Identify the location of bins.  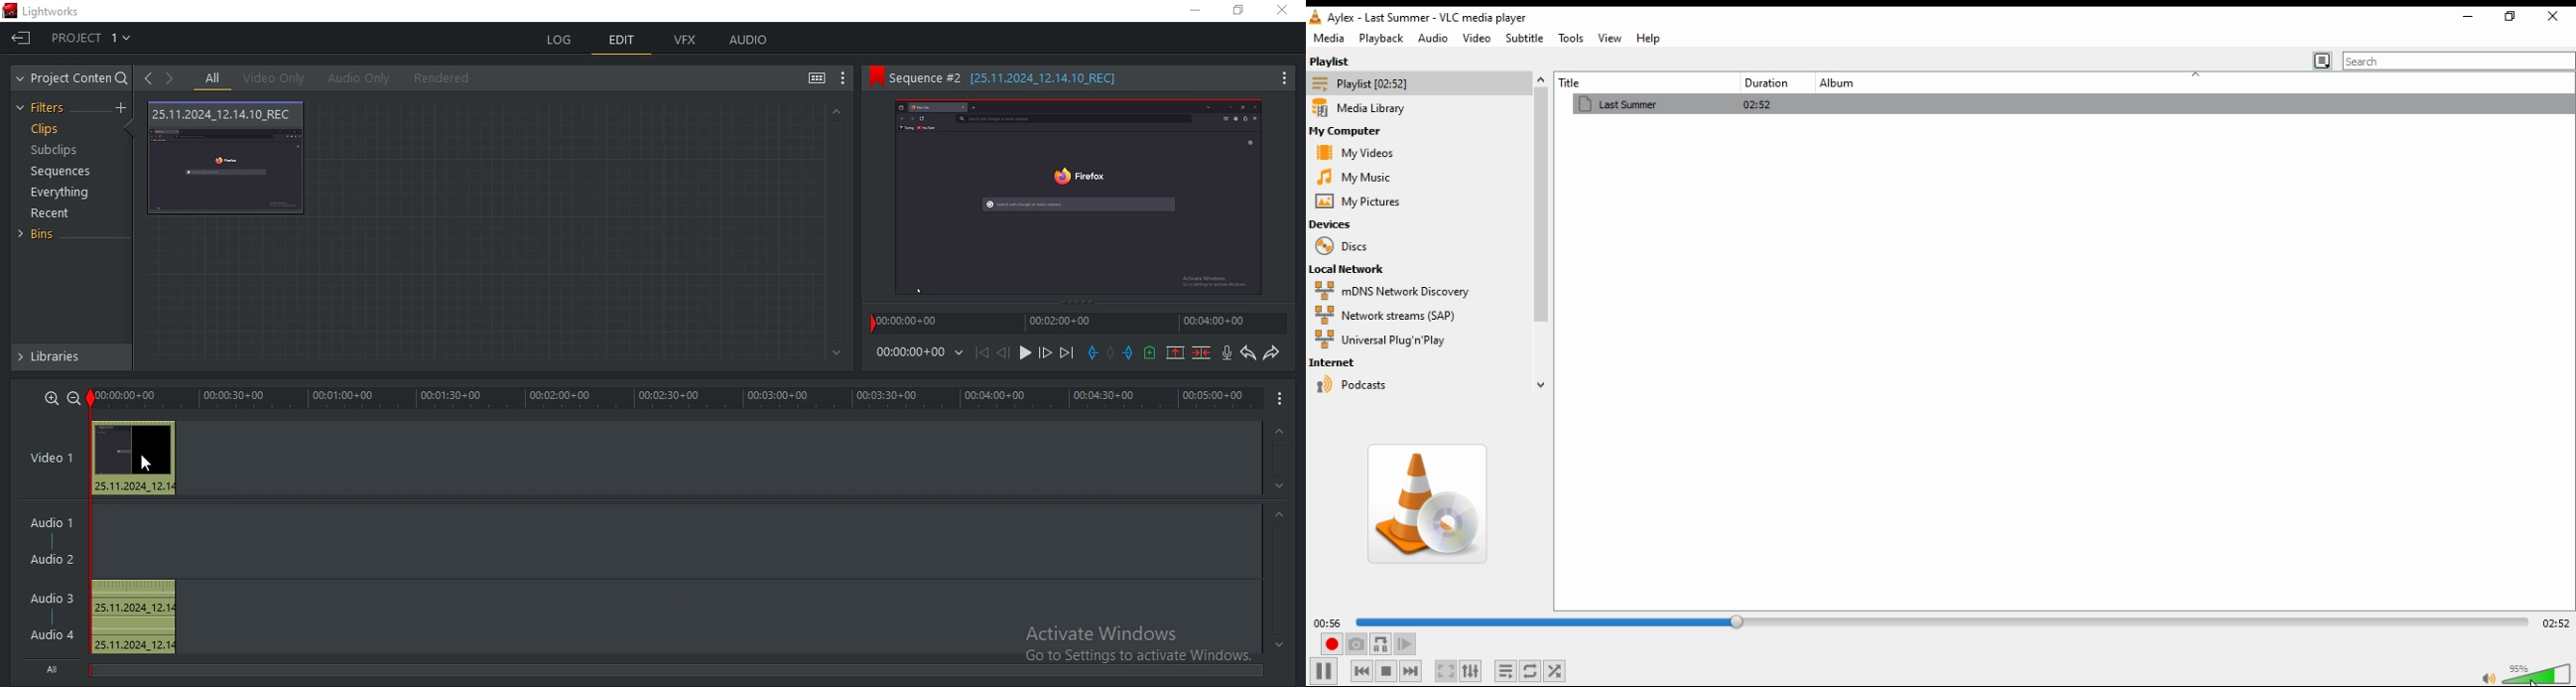
(44, 234).